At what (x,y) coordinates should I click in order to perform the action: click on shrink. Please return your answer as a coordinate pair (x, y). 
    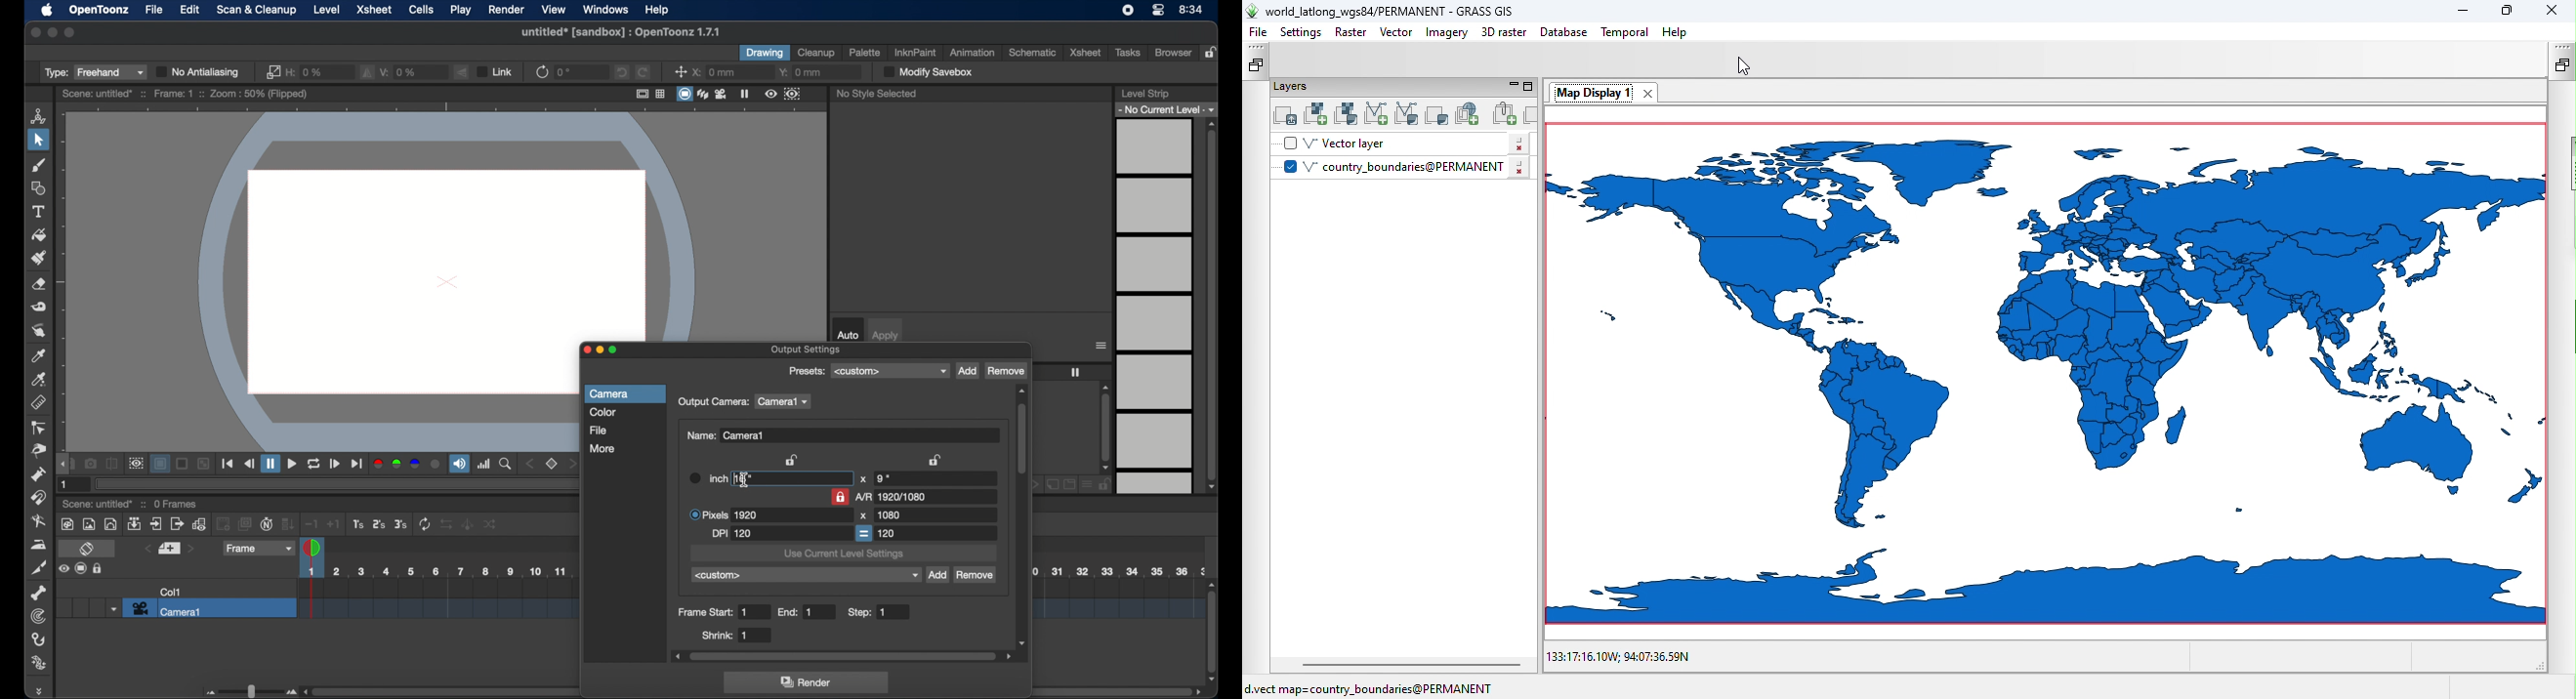
    Looking at the image, I should click on (726, 635).